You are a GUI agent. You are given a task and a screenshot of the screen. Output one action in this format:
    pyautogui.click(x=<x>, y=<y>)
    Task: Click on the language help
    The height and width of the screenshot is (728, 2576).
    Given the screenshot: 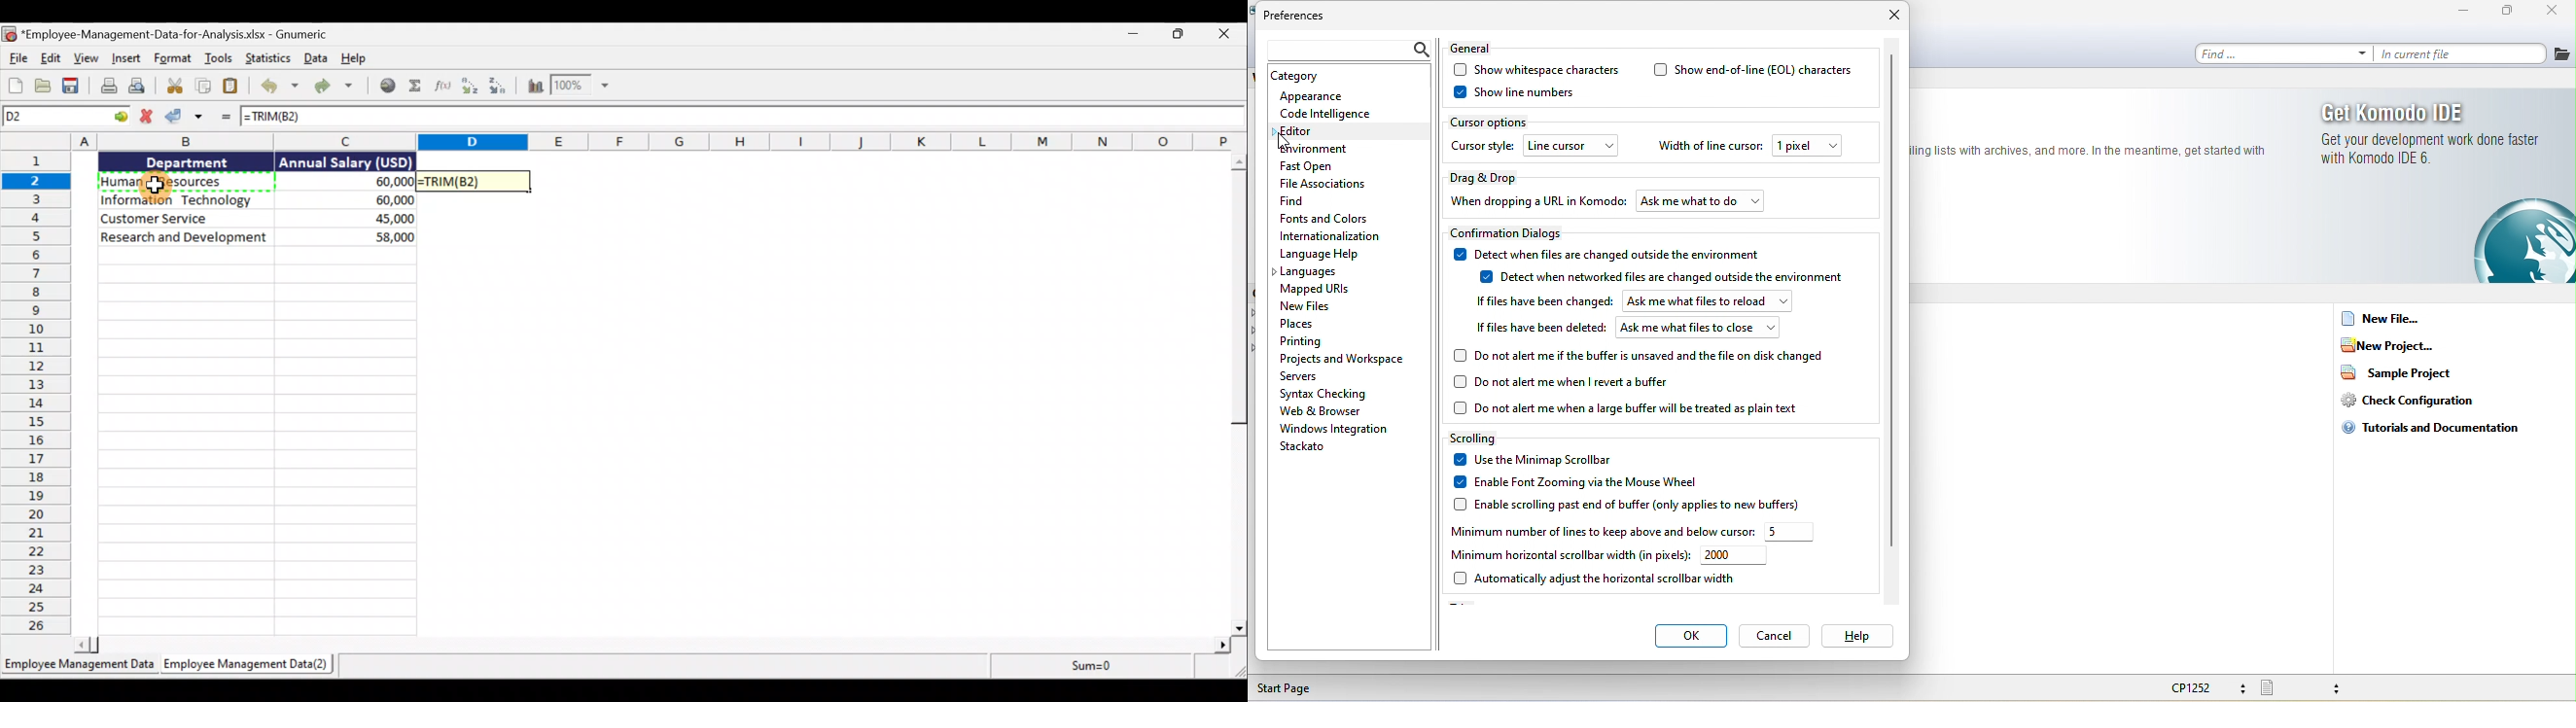 What is the action you would take?
    pyautogui.click(x=1341, y=254)
    